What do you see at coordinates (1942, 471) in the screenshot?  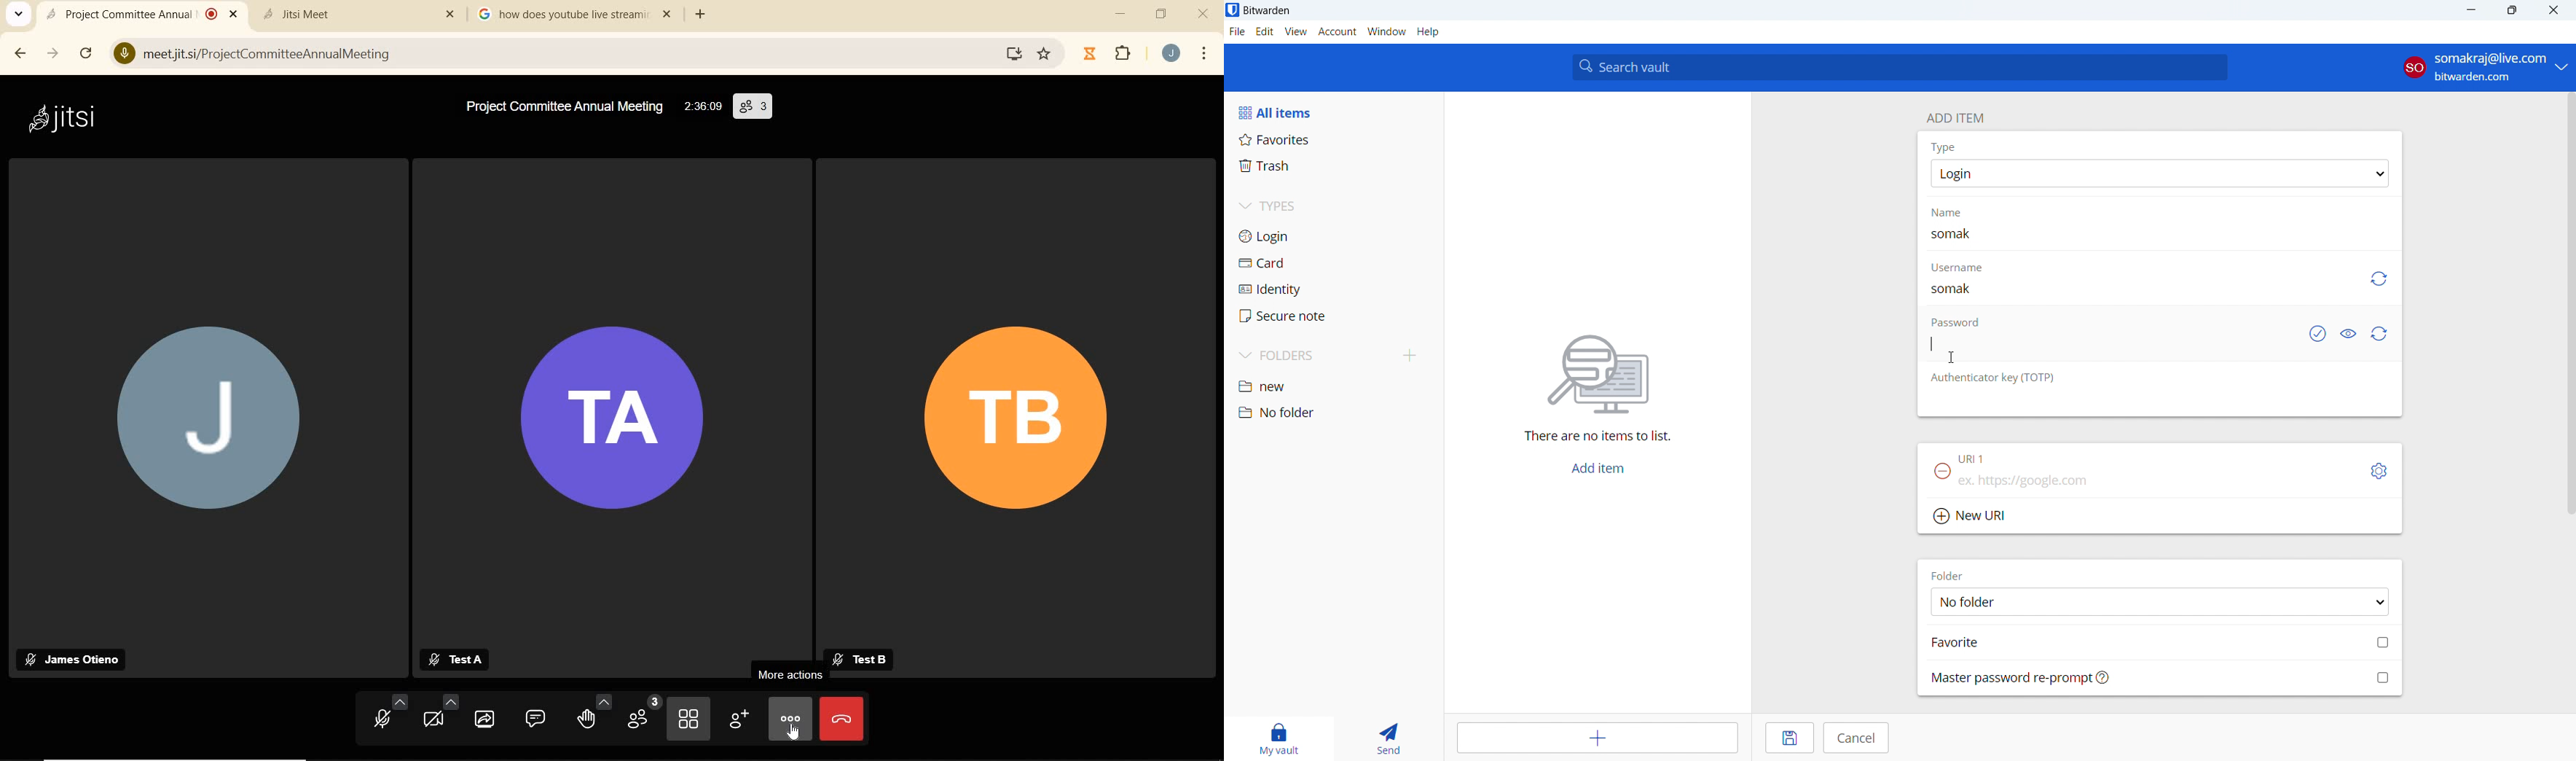 I see `remove URl` at bounding box center [1942, 471].